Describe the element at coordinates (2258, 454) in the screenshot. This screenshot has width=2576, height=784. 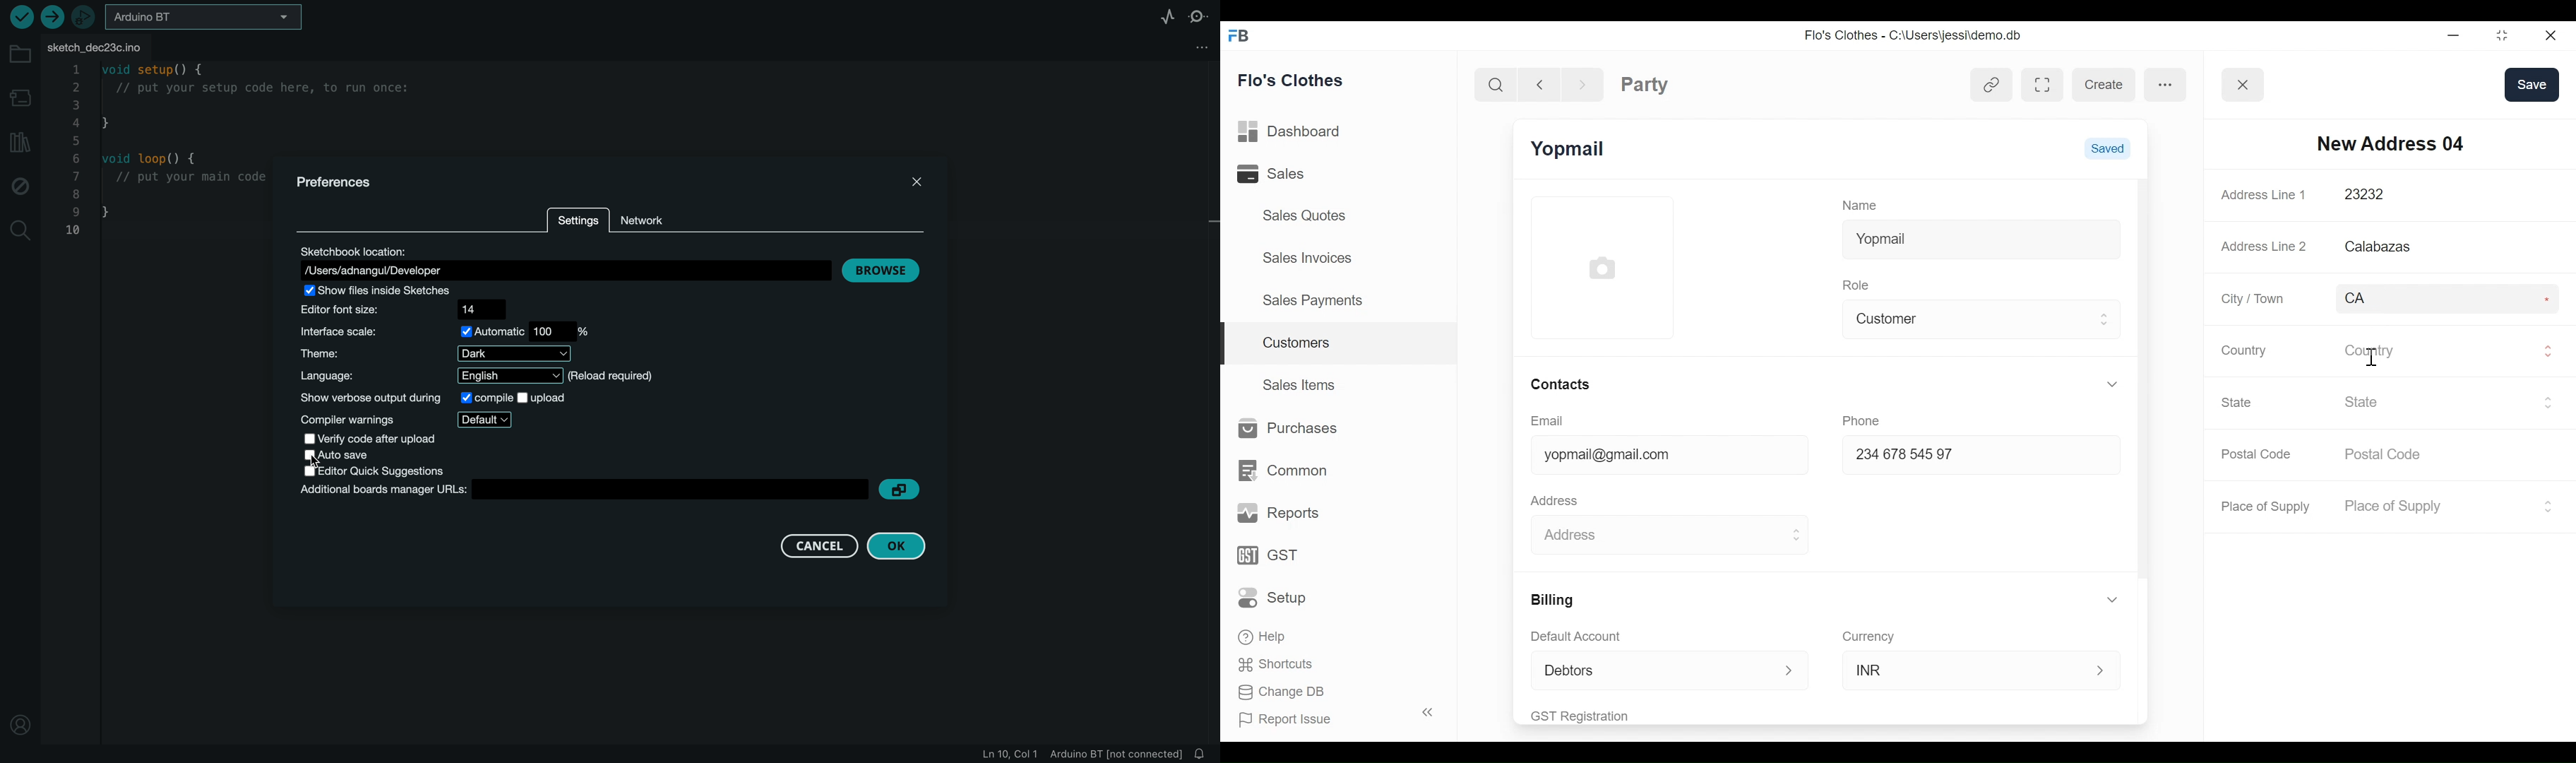
I see `Postal Code` at that location.